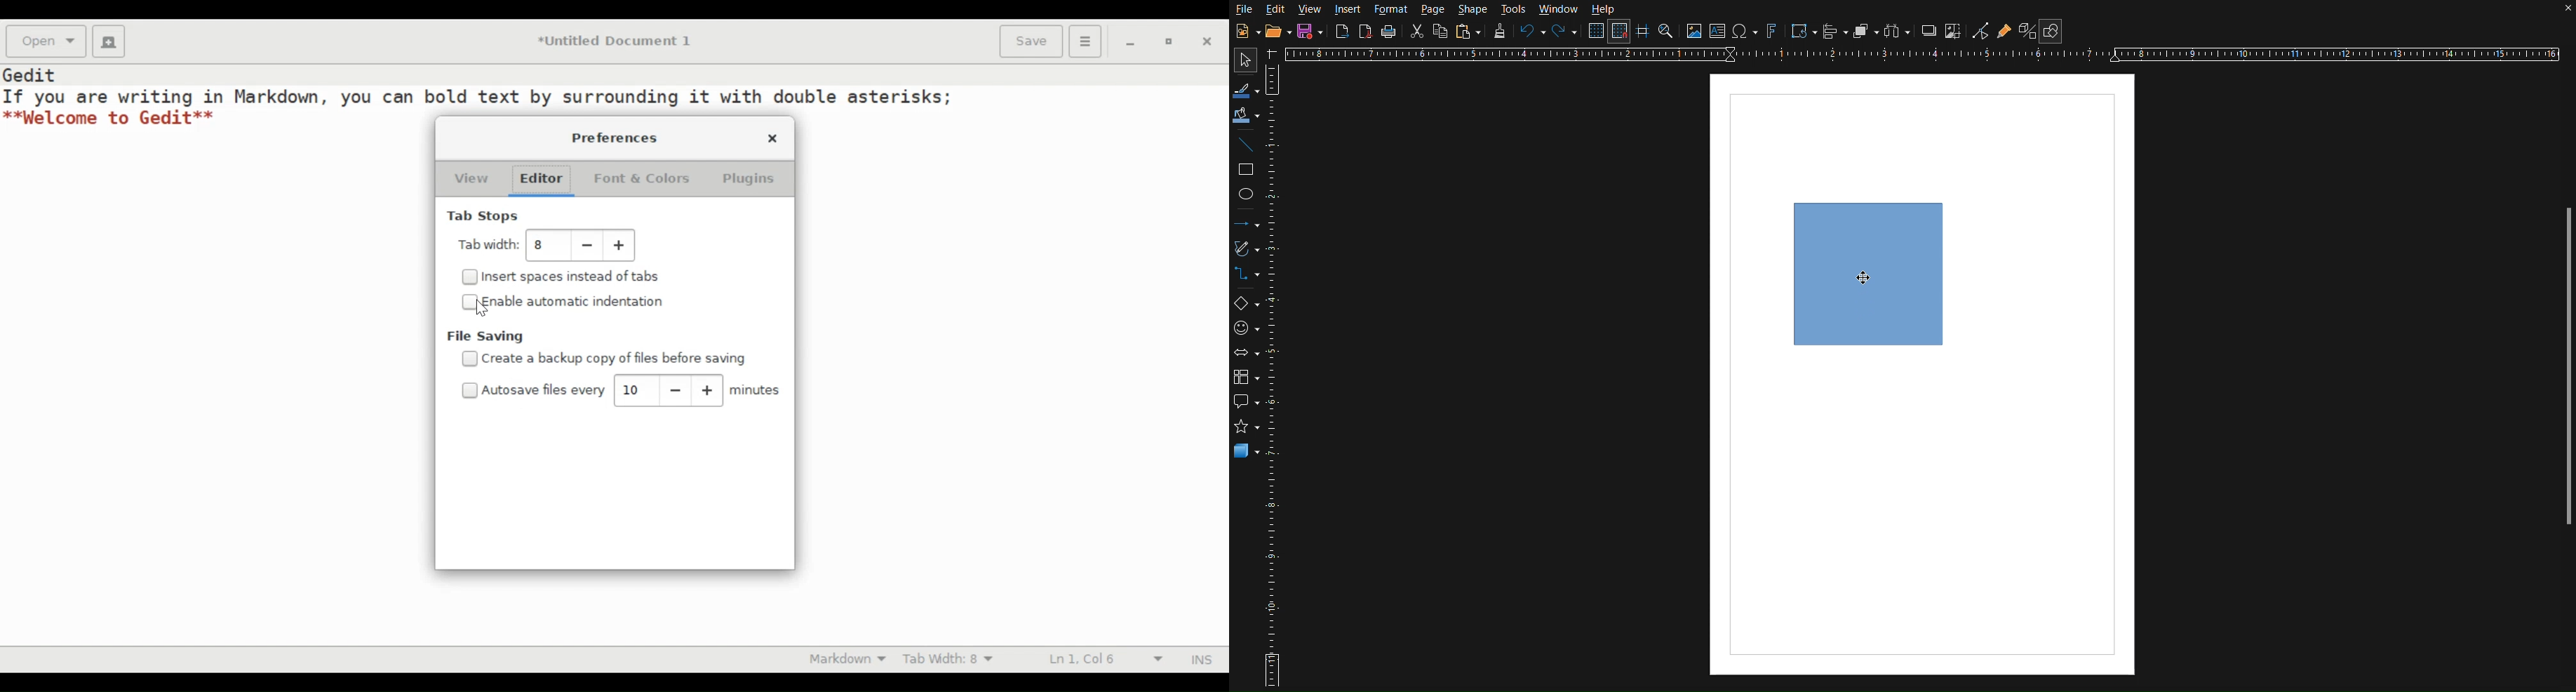  What do you see at coordinates (1247, 193) in the screenshot?
I see `Circle` at bounding box center [1247, 193].